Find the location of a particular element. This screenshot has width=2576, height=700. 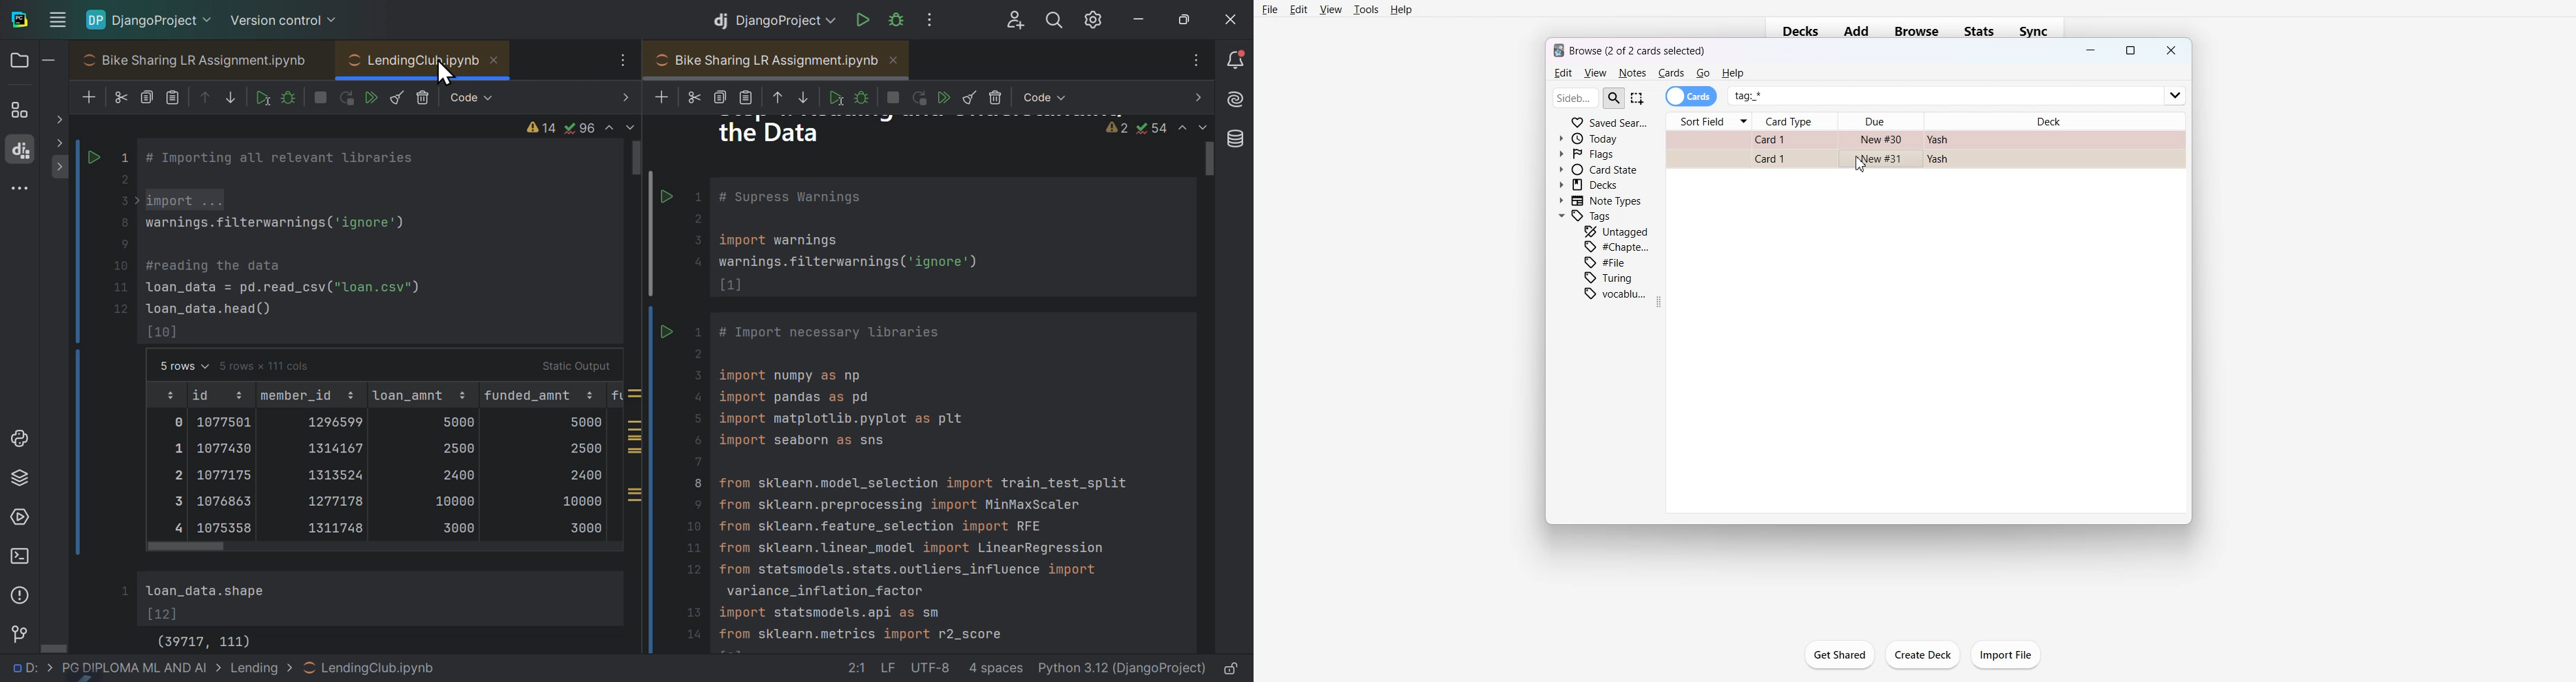

Today is located at coordinates (1592, 138).